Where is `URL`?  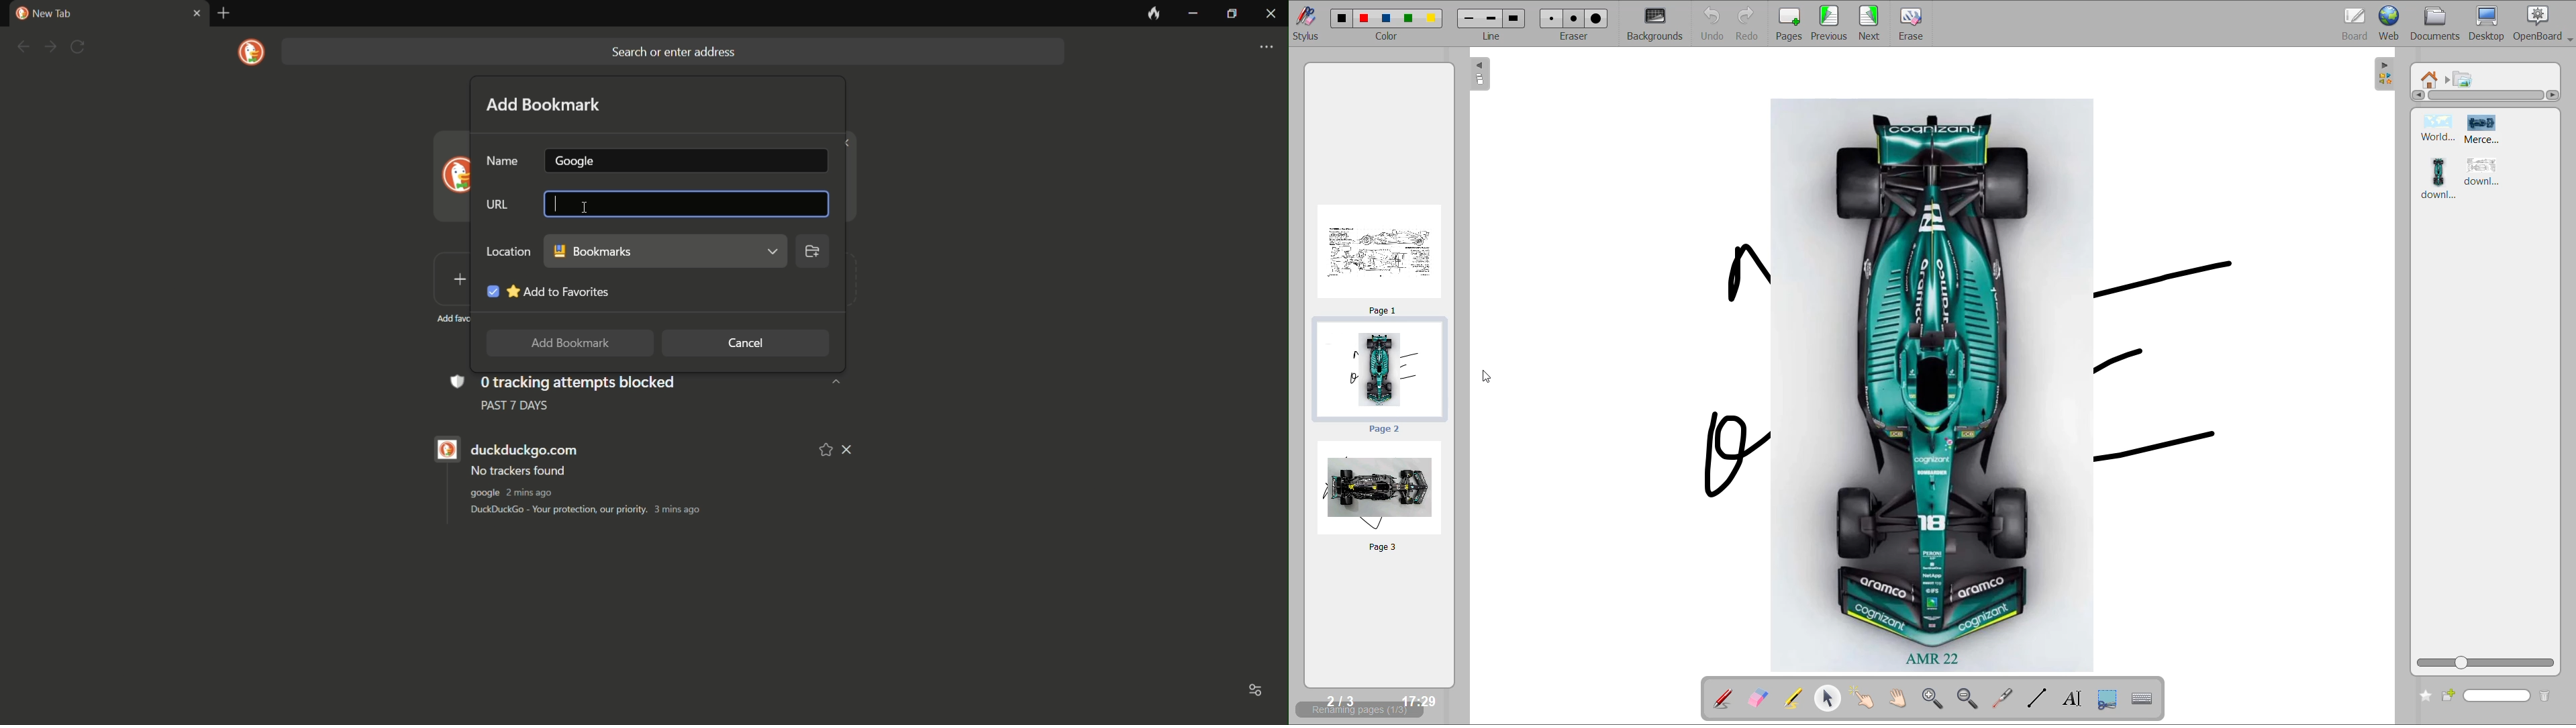
URL is located at coordinates (495, 206).